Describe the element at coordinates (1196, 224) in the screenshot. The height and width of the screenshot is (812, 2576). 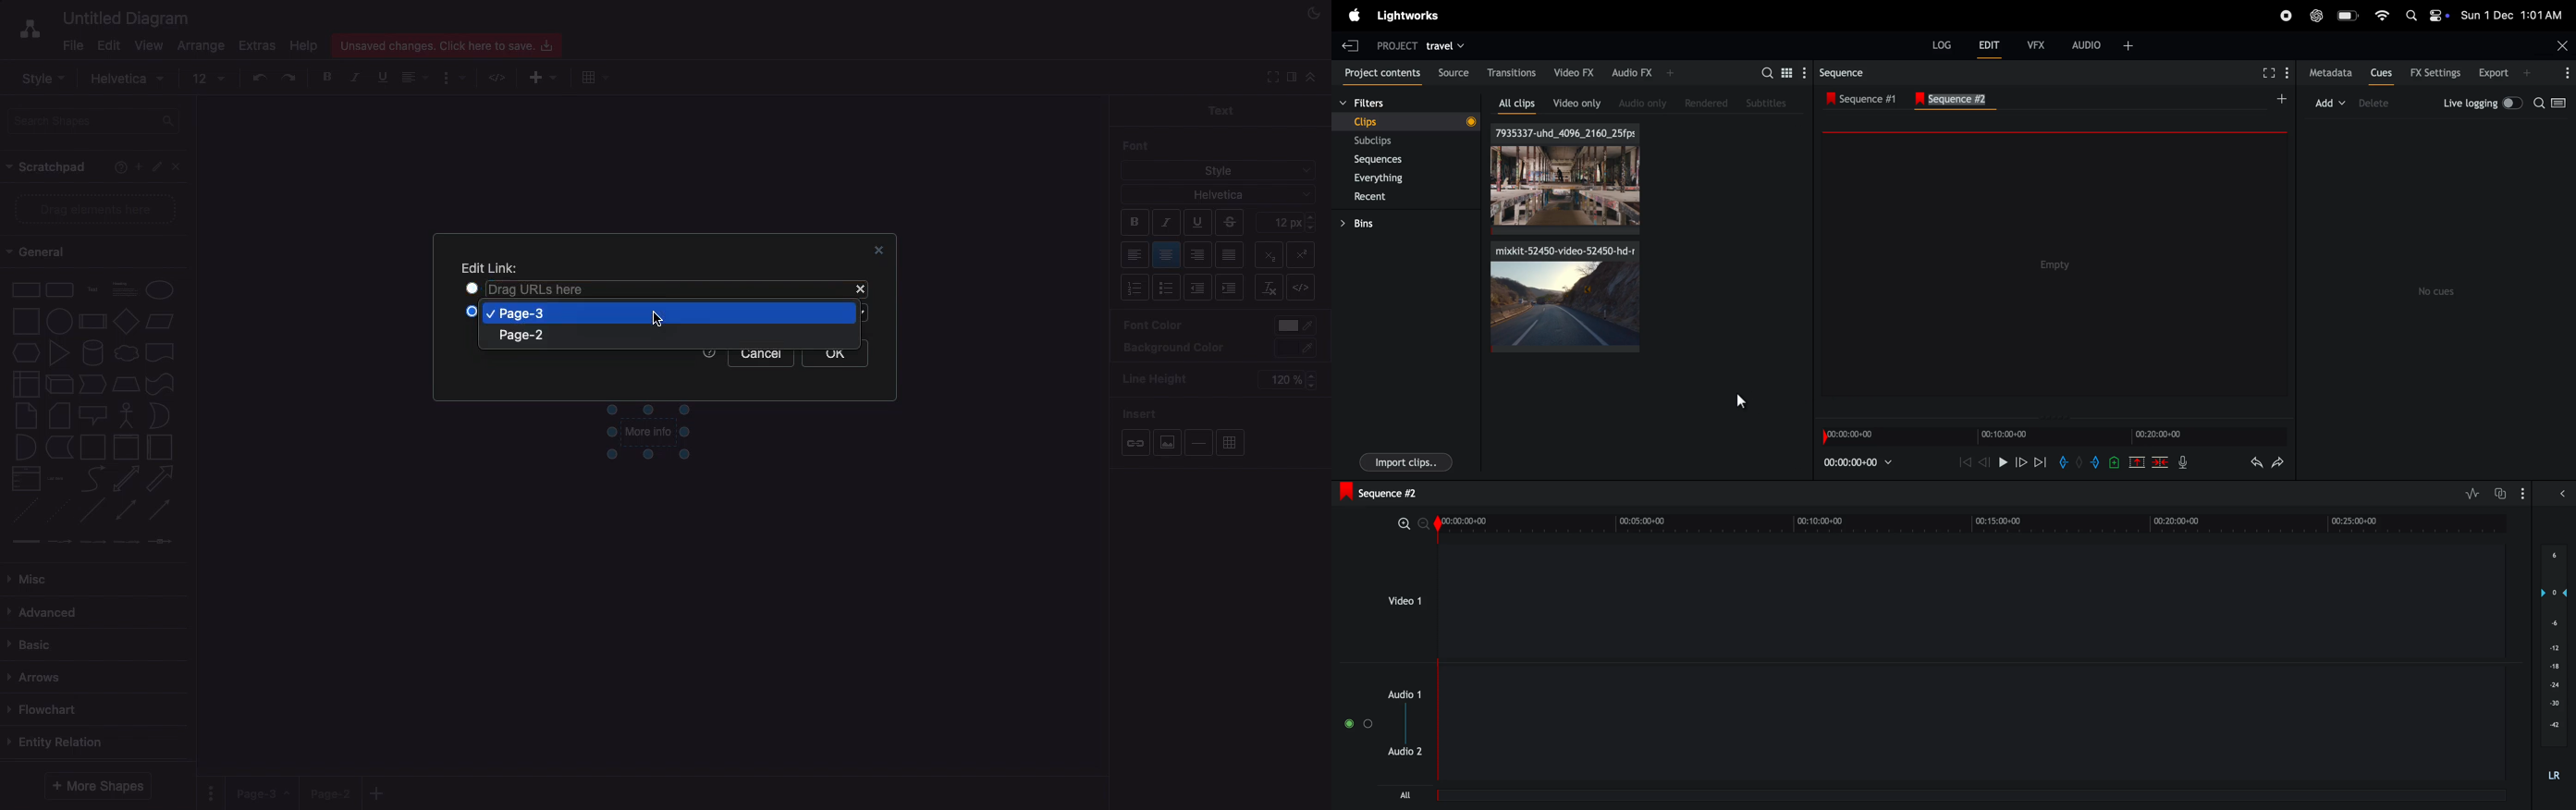
I see `Underline` at that location.